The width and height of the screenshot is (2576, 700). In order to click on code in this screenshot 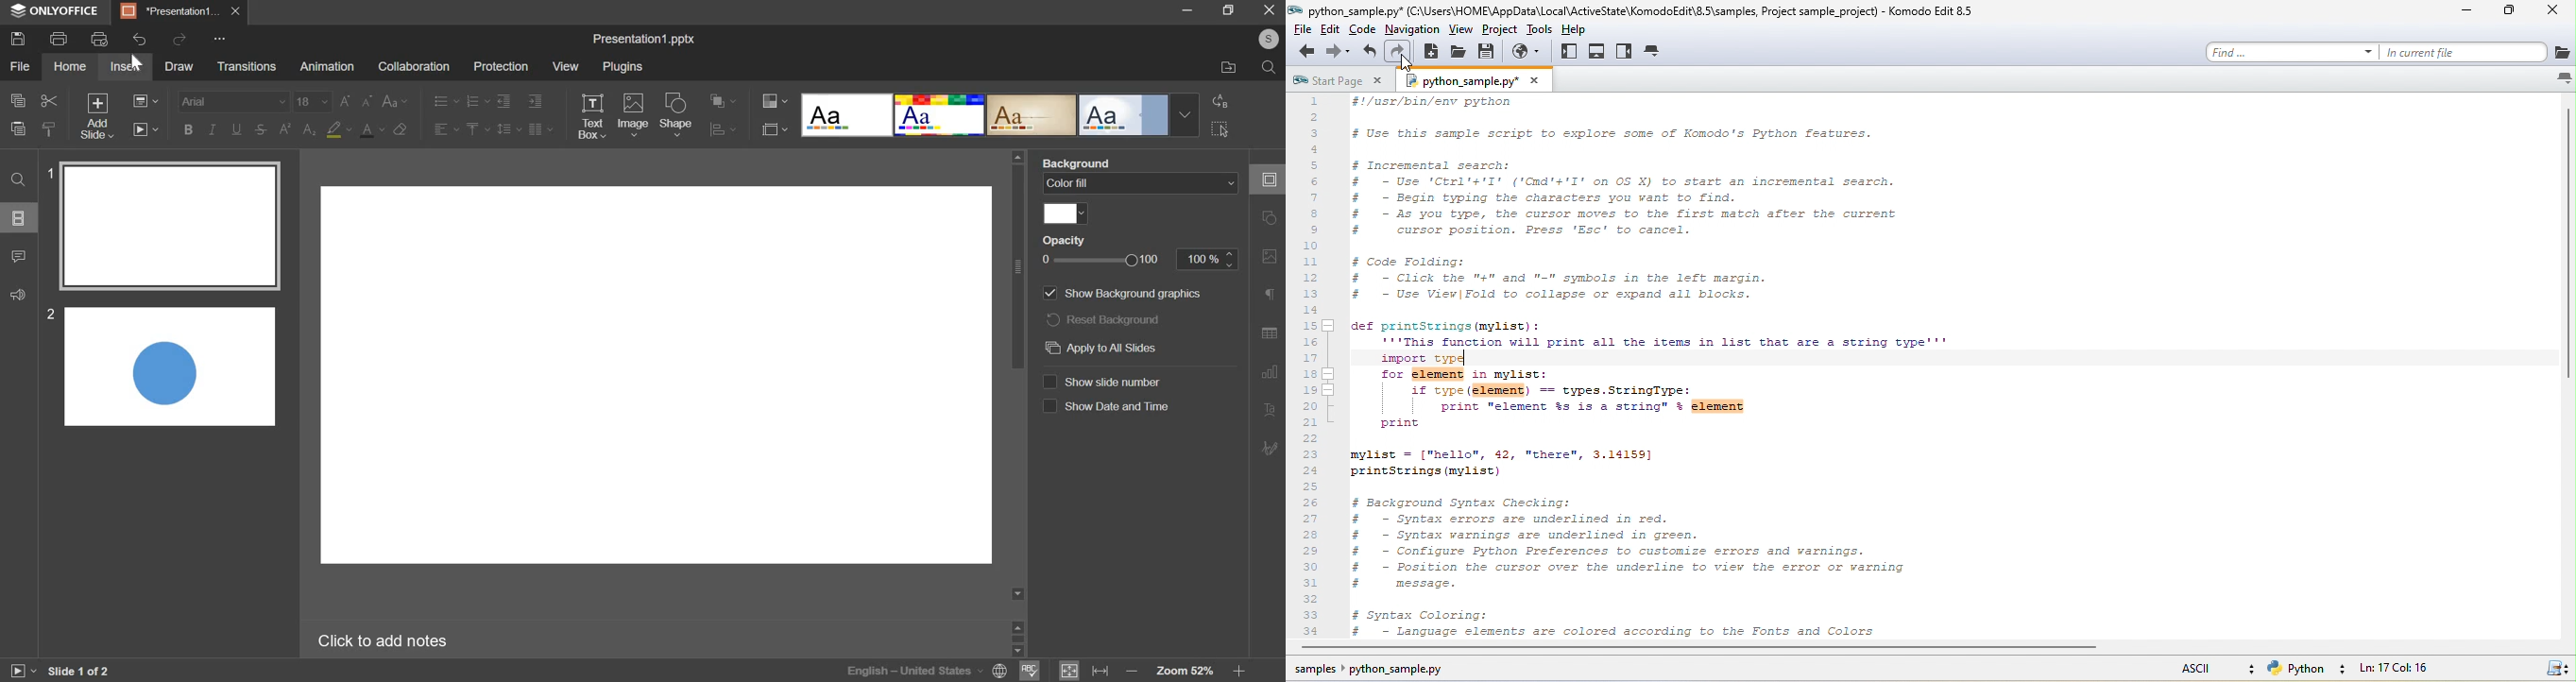, I will do `click(1359, 29)`.